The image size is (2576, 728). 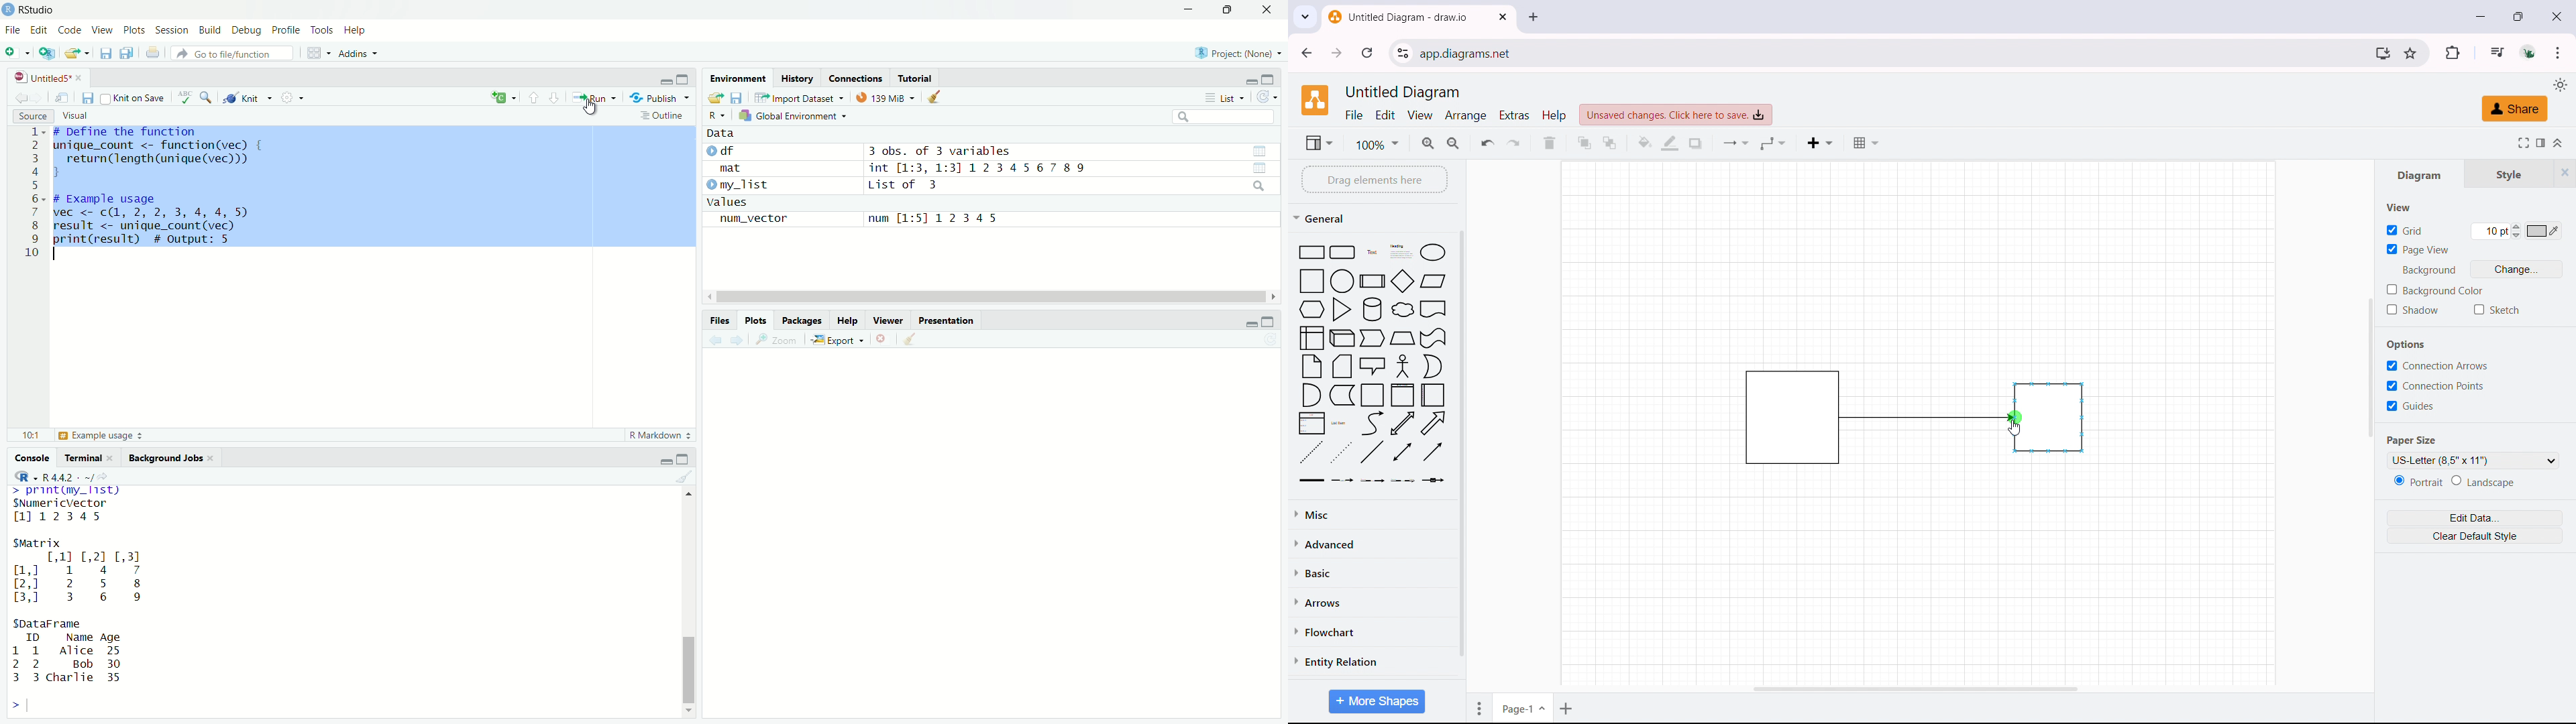 I want to click on show in new window, so click(x=62, y=98).